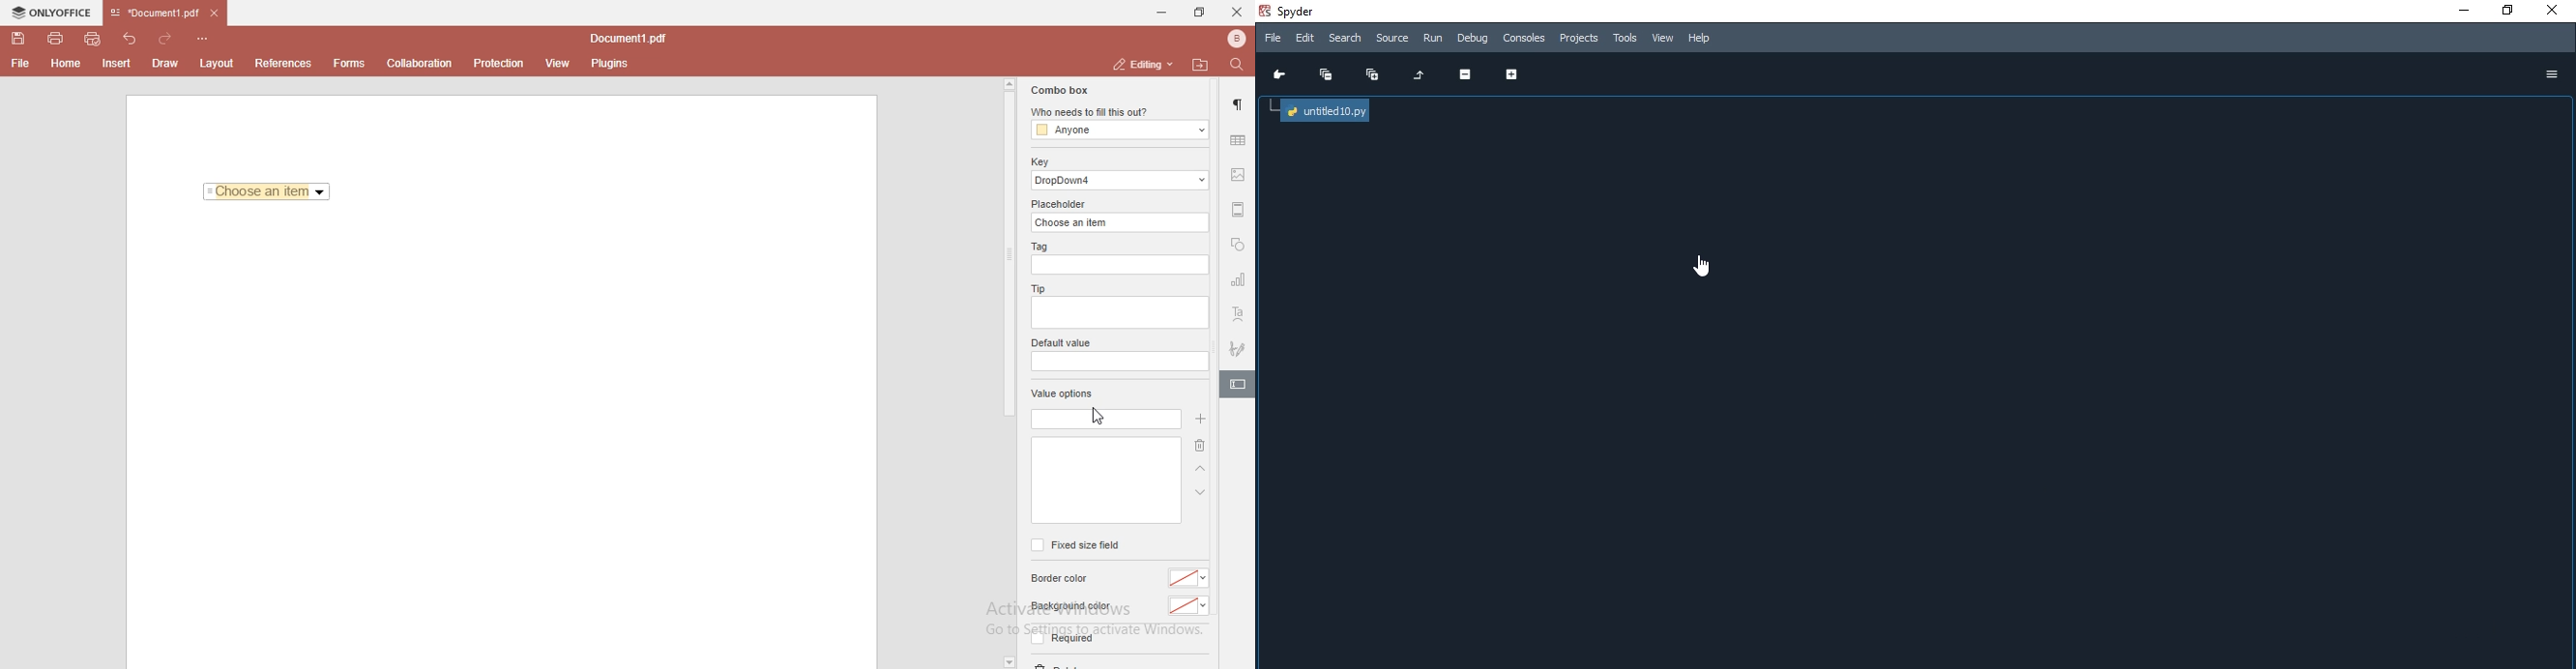  Describe the element at coordinates (1418, 77) in the screenshot. I see `Restore original tree layout` at that location.